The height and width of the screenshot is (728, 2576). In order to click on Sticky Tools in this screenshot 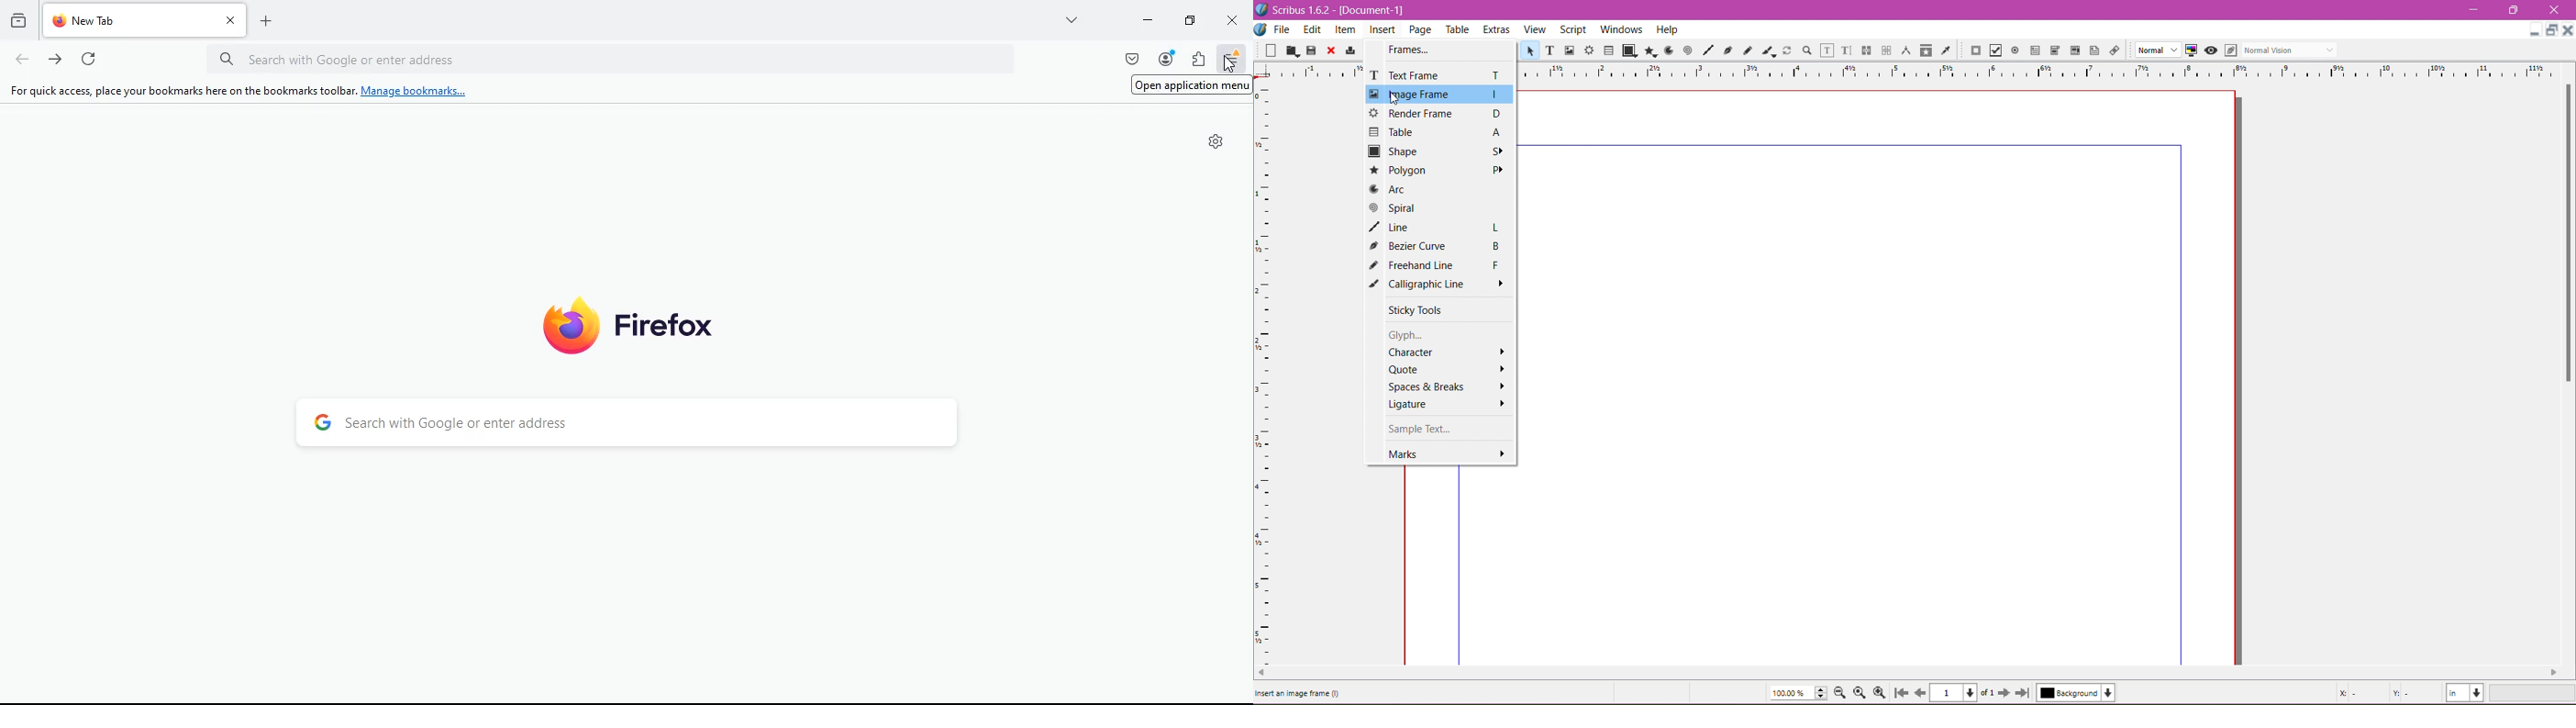, I will do `click(1423, 310)`.